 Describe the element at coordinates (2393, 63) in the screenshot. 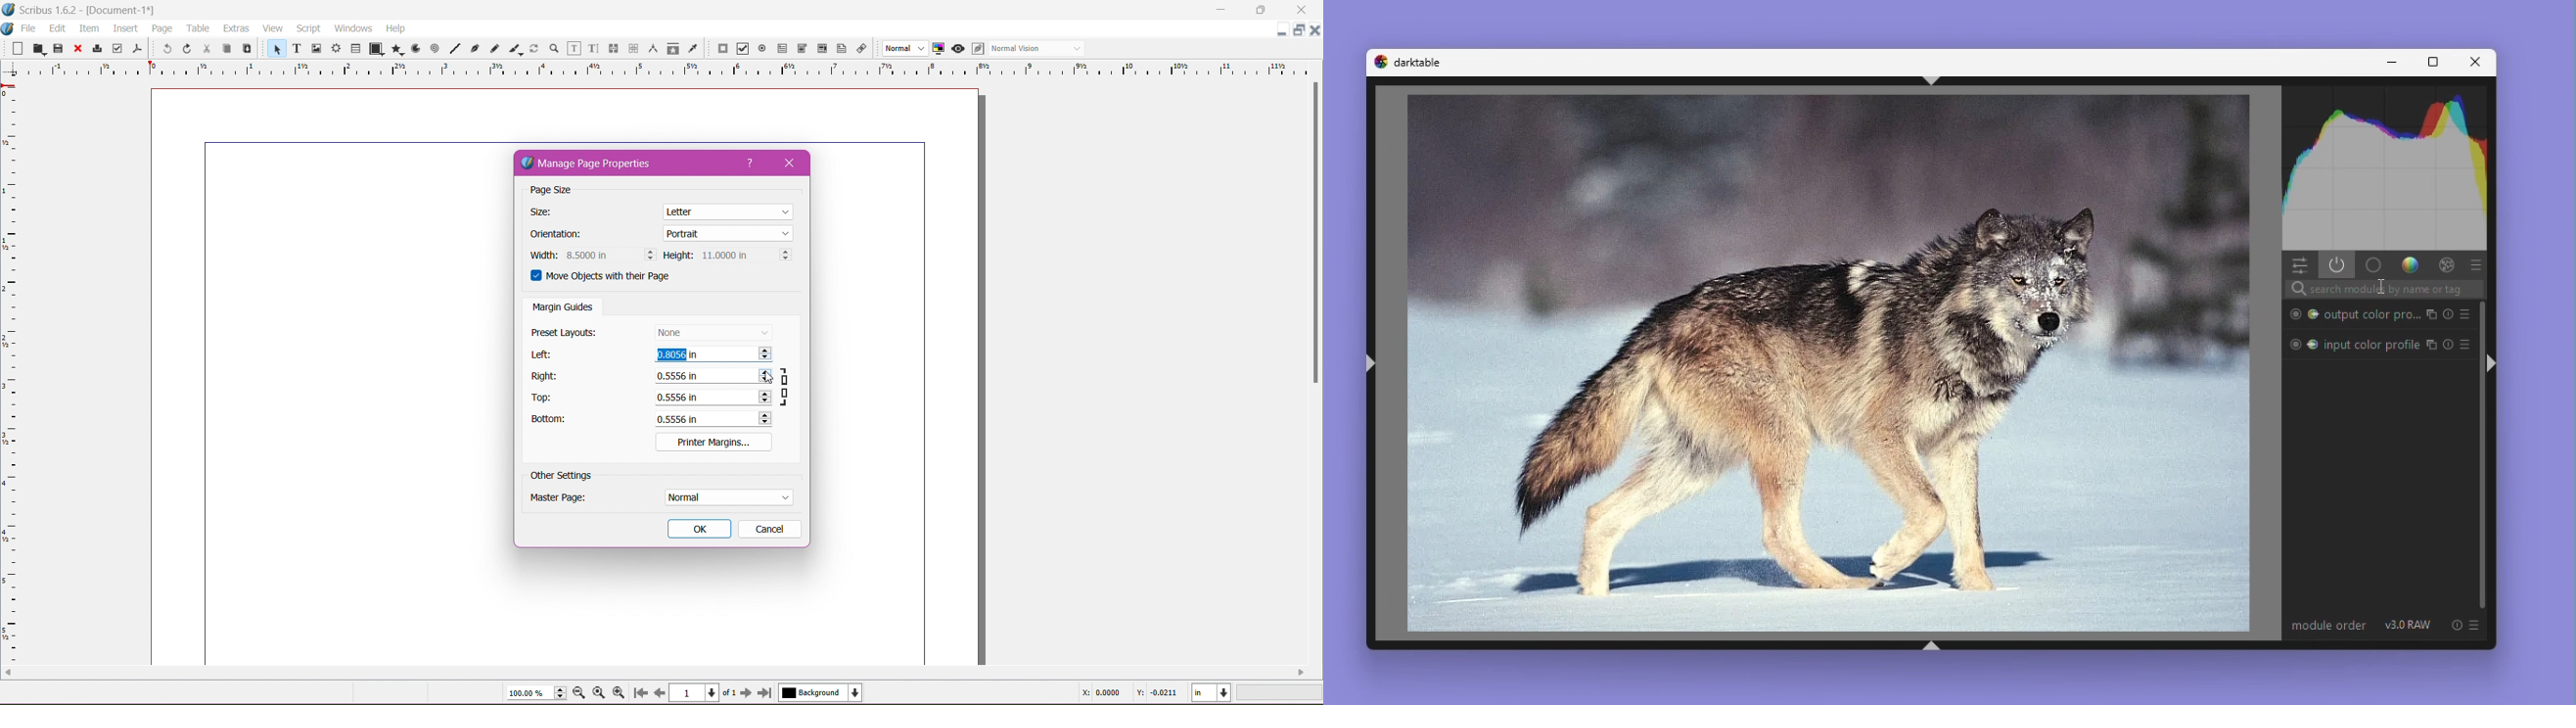

I see `Minimize` at that location.